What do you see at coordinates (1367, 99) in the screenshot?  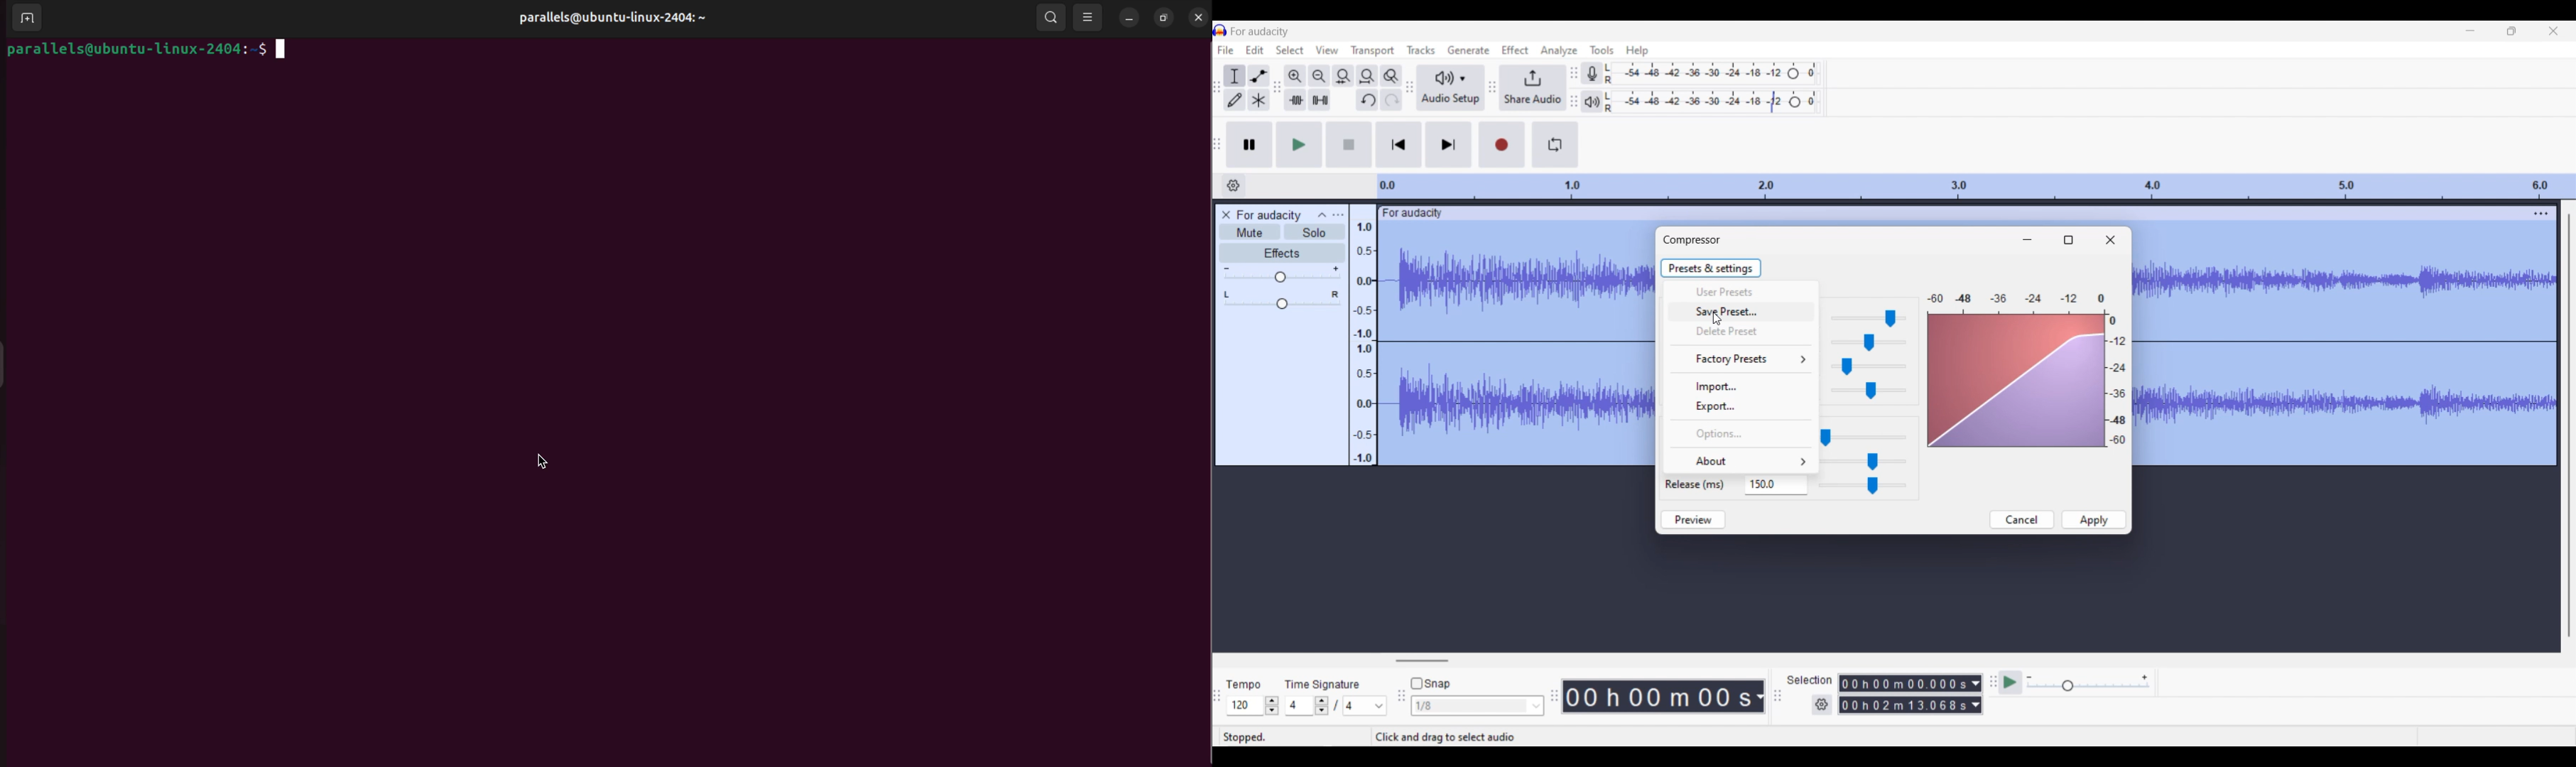 I see `Undo` at bounding box center [1367, 99].